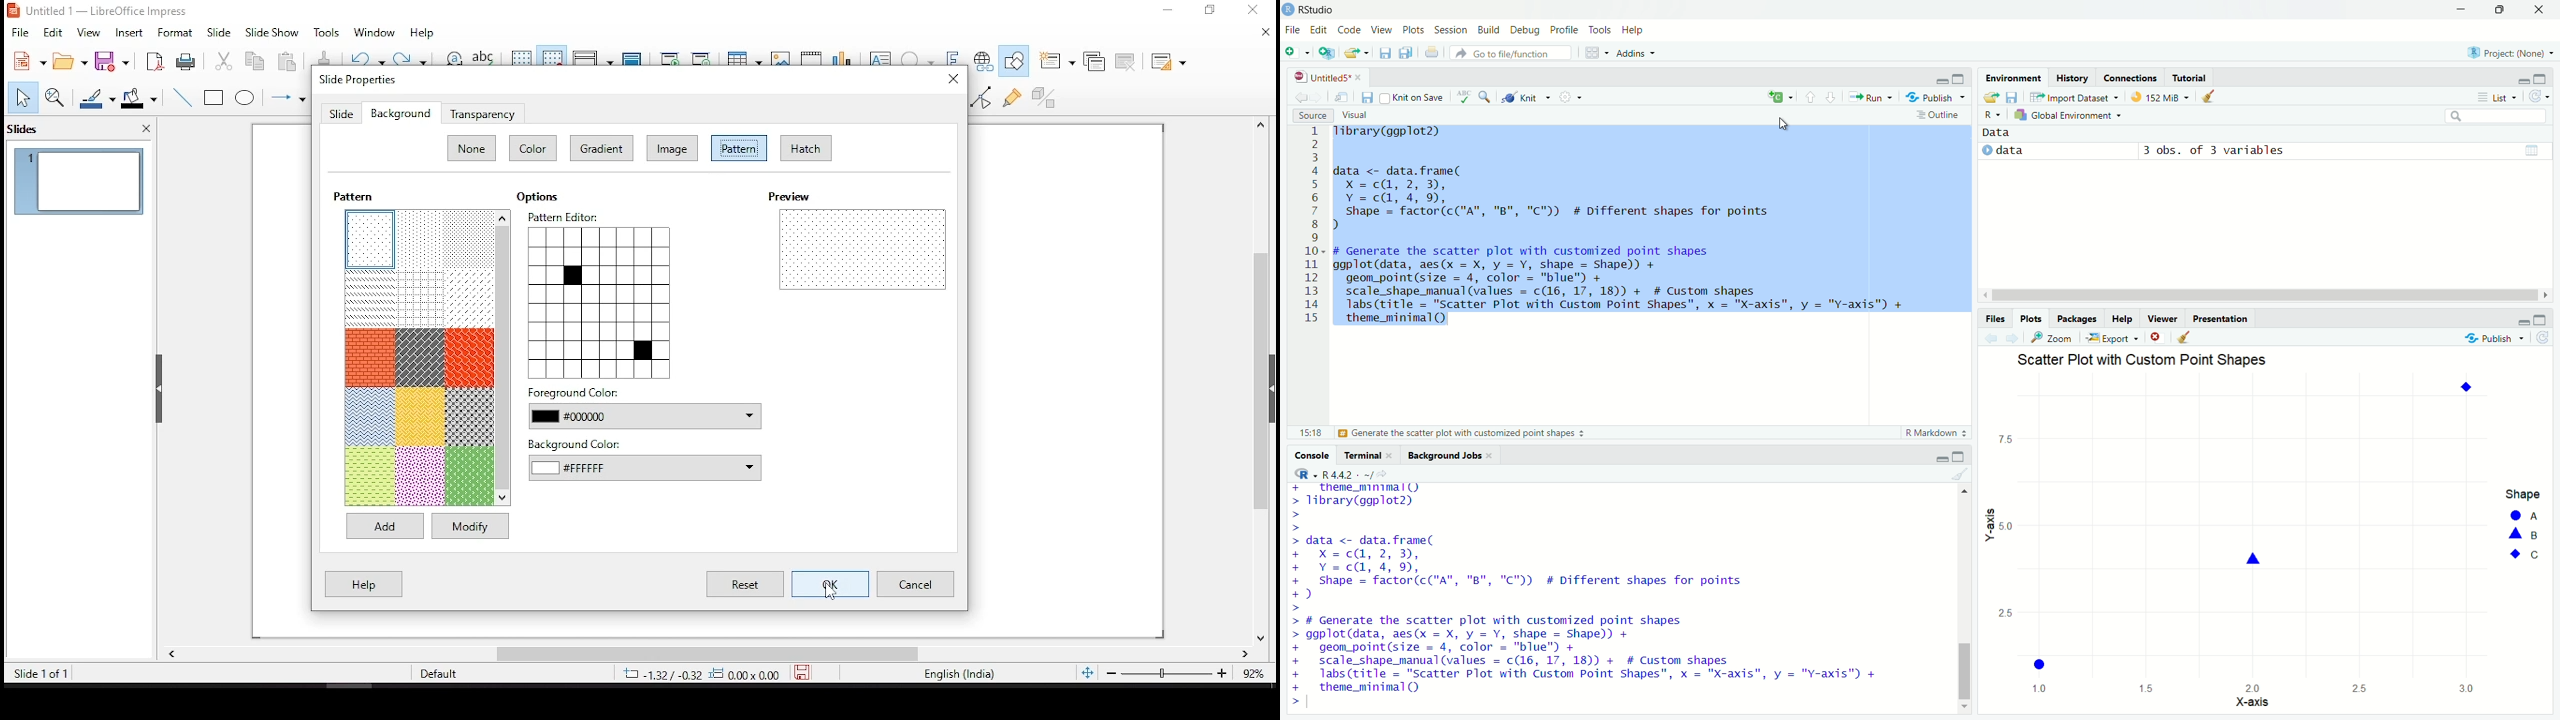 The height and width of the screenshot is (728, 2576). I want to click on background color, so click(646, 461).